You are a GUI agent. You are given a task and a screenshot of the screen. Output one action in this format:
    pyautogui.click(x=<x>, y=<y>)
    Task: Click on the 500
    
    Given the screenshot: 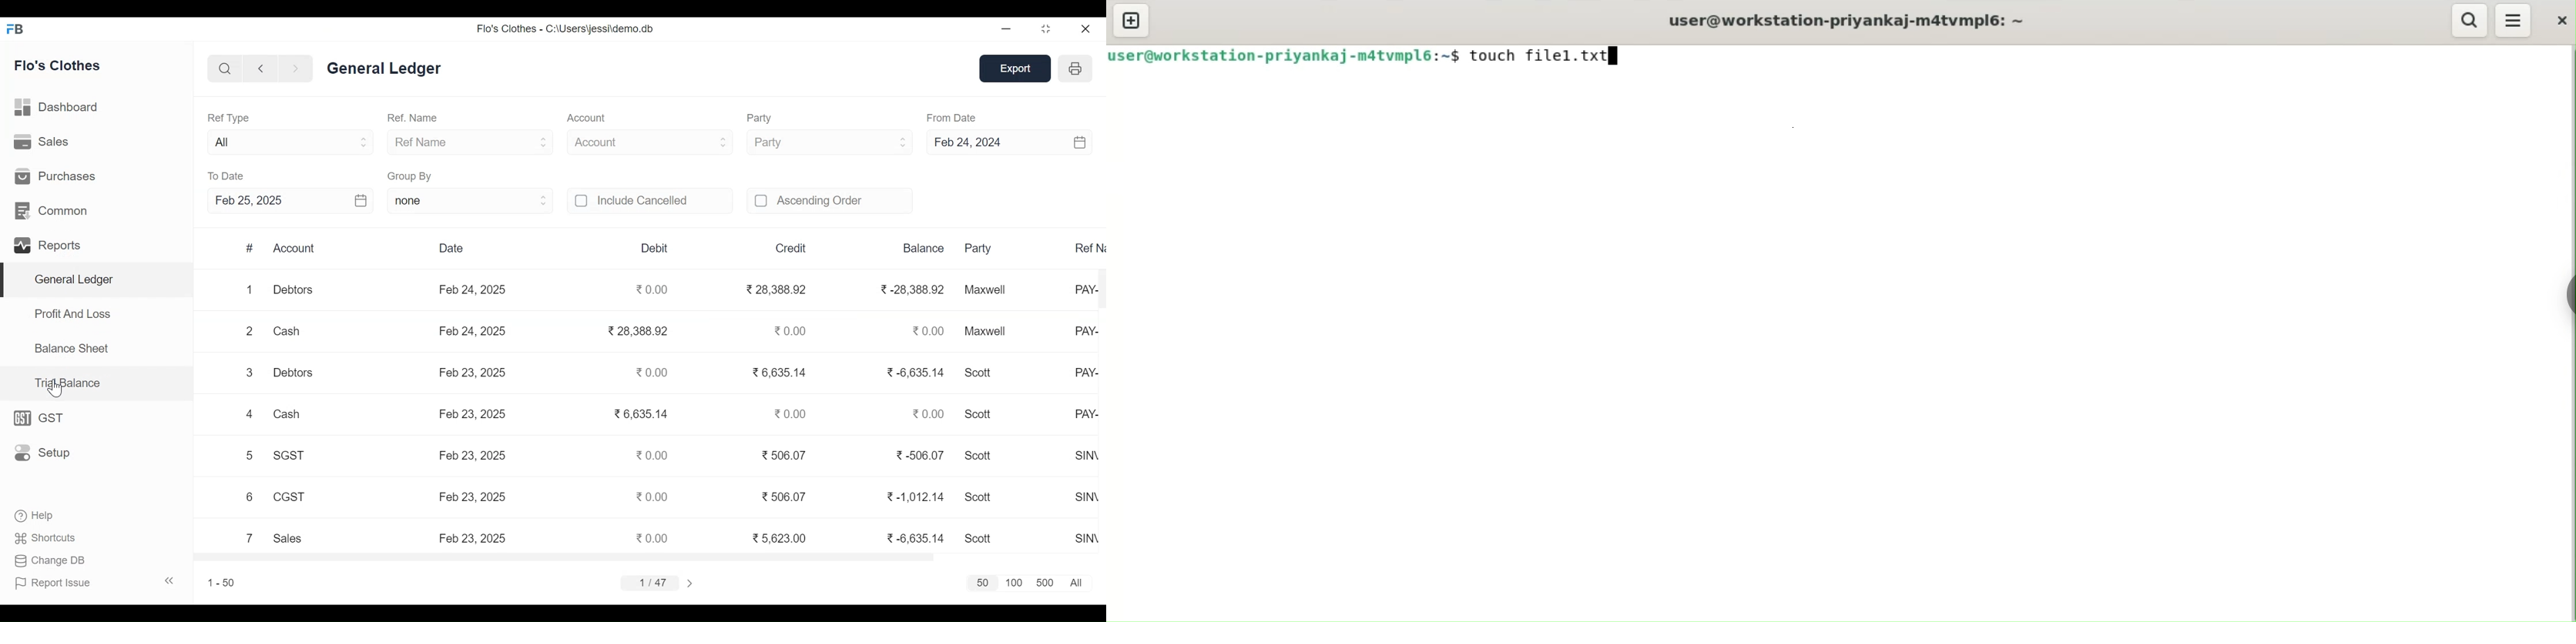 What is the action you would take?
    pyautogui.click(x=1046, y=582)
    